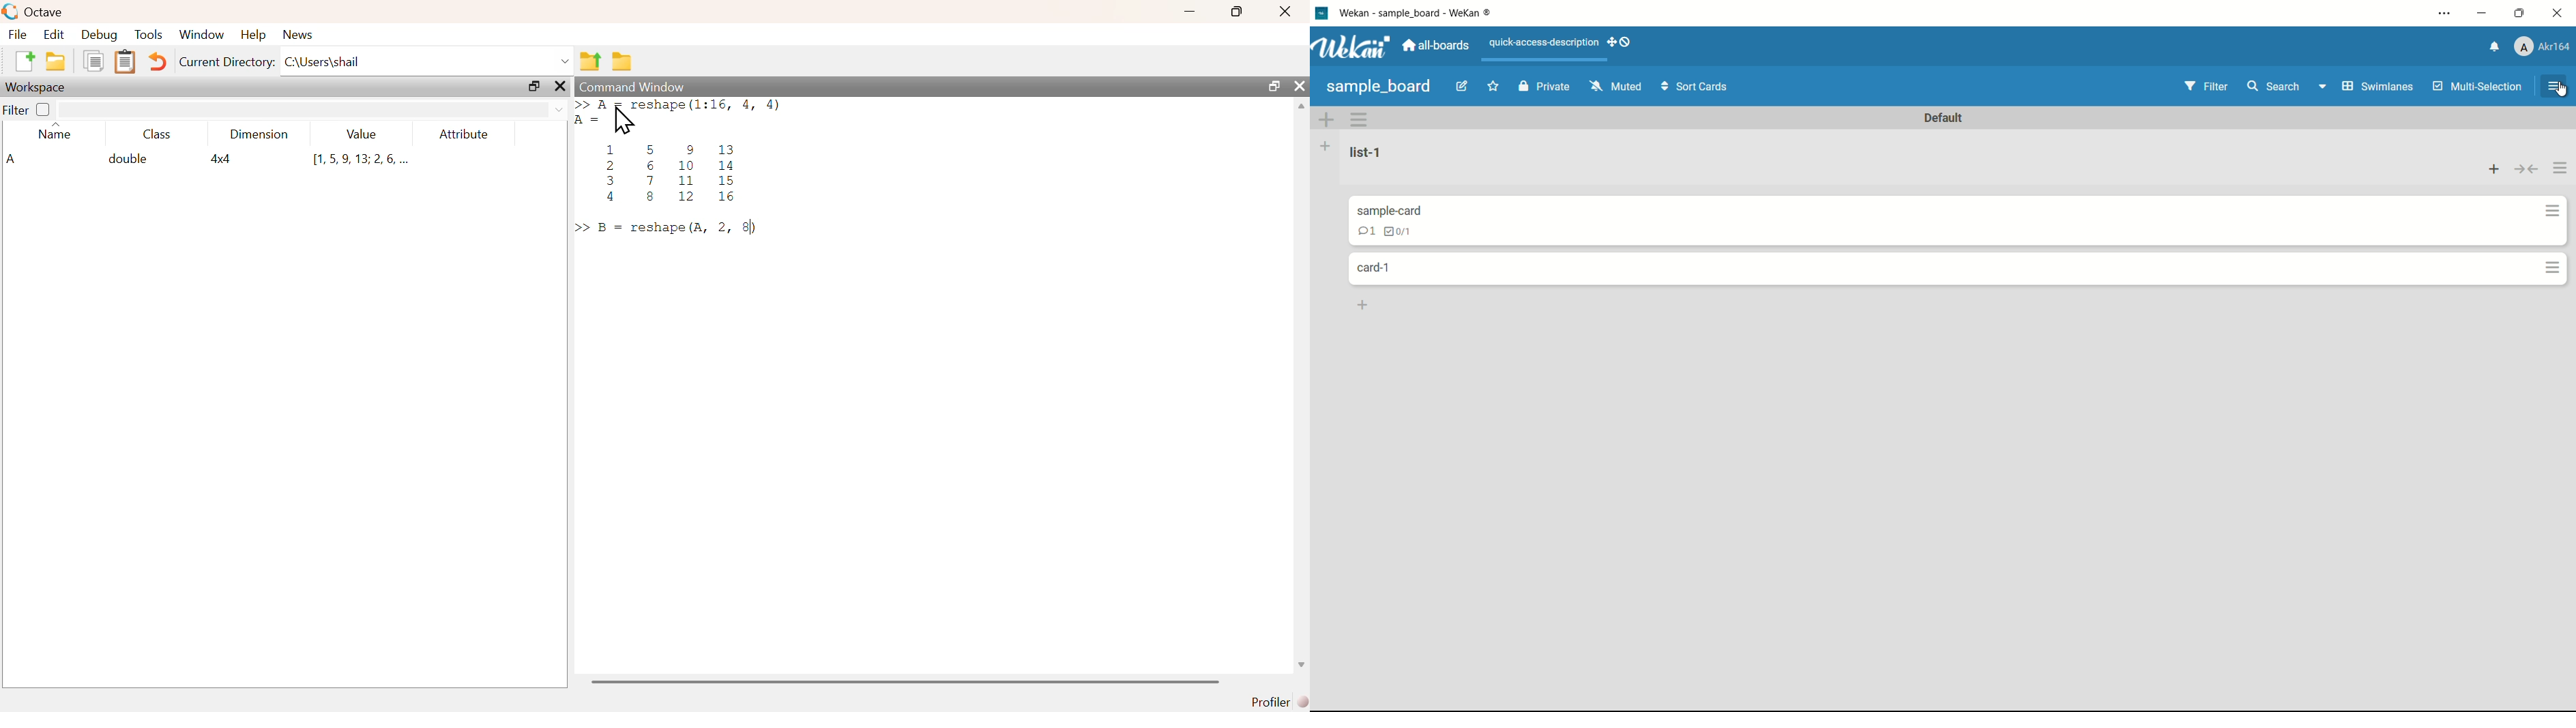 The width and height of the screenshot is (2576, 728). I want to click on edit, so click(1465, 88).